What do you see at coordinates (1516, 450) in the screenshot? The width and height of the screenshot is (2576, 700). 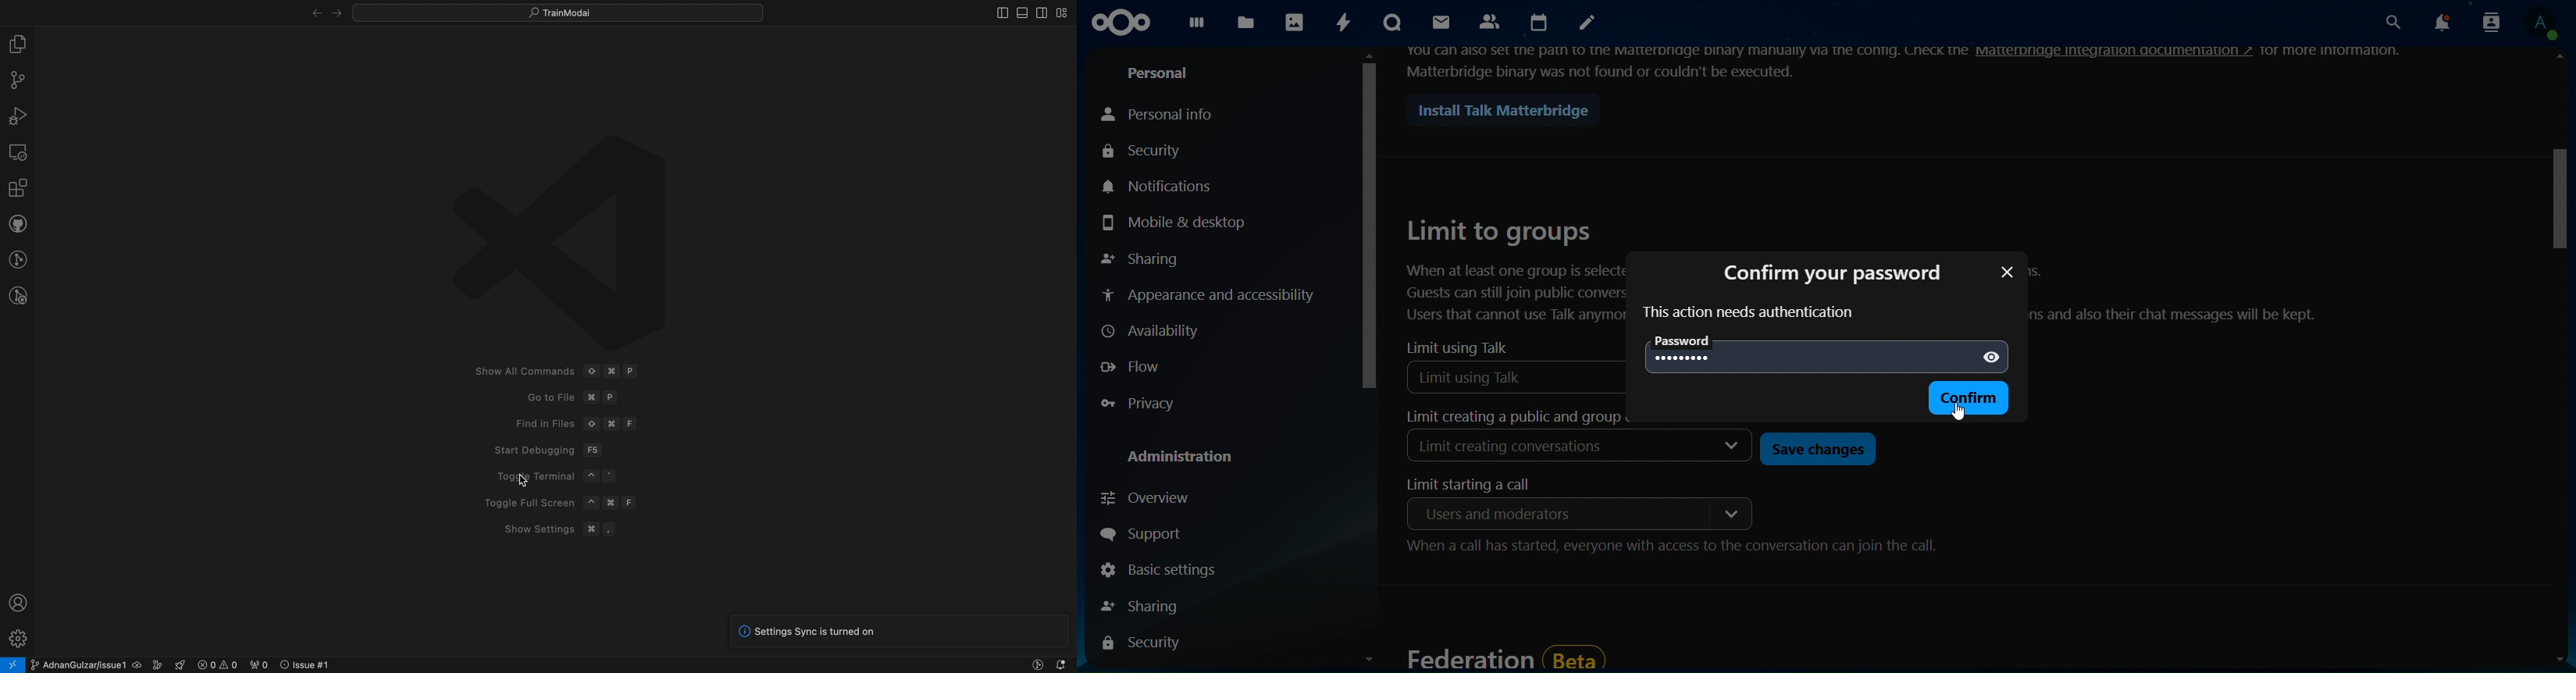 I see `Limit creating conversations selected` at bounding box center [1516, 450].